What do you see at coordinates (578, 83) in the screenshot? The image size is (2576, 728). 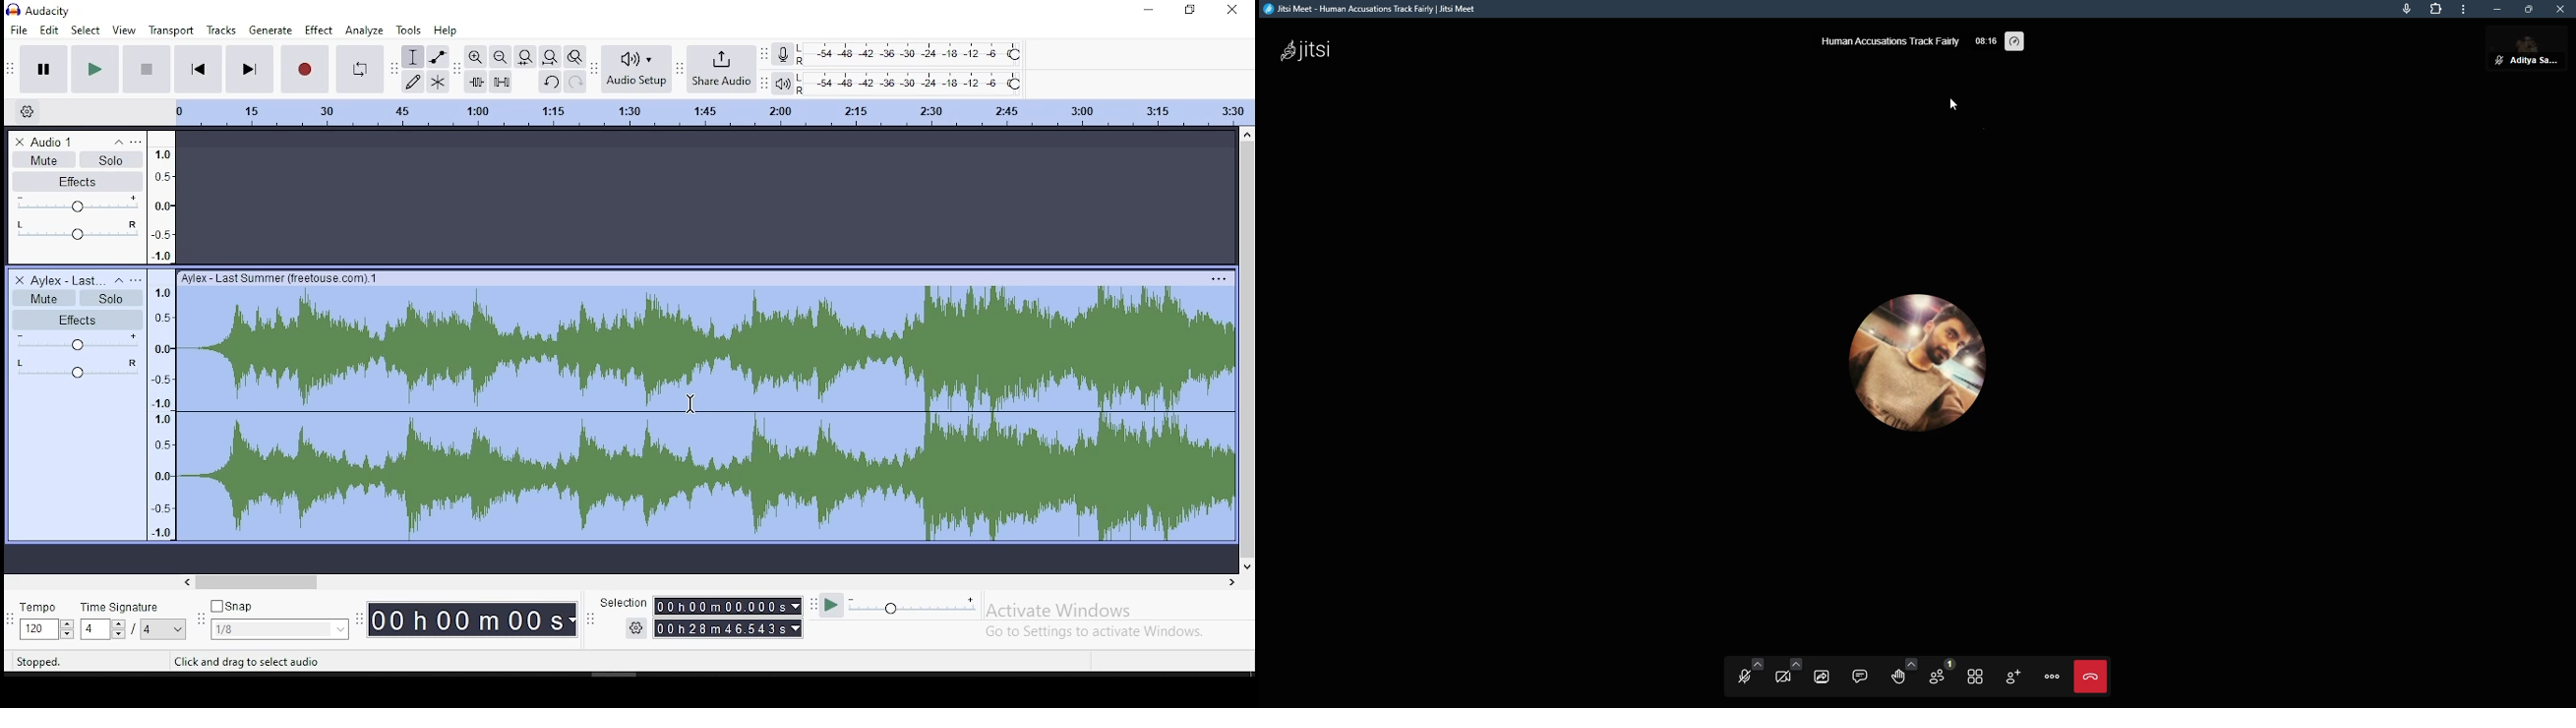 I see `redo` at bounding box center [578, 83].